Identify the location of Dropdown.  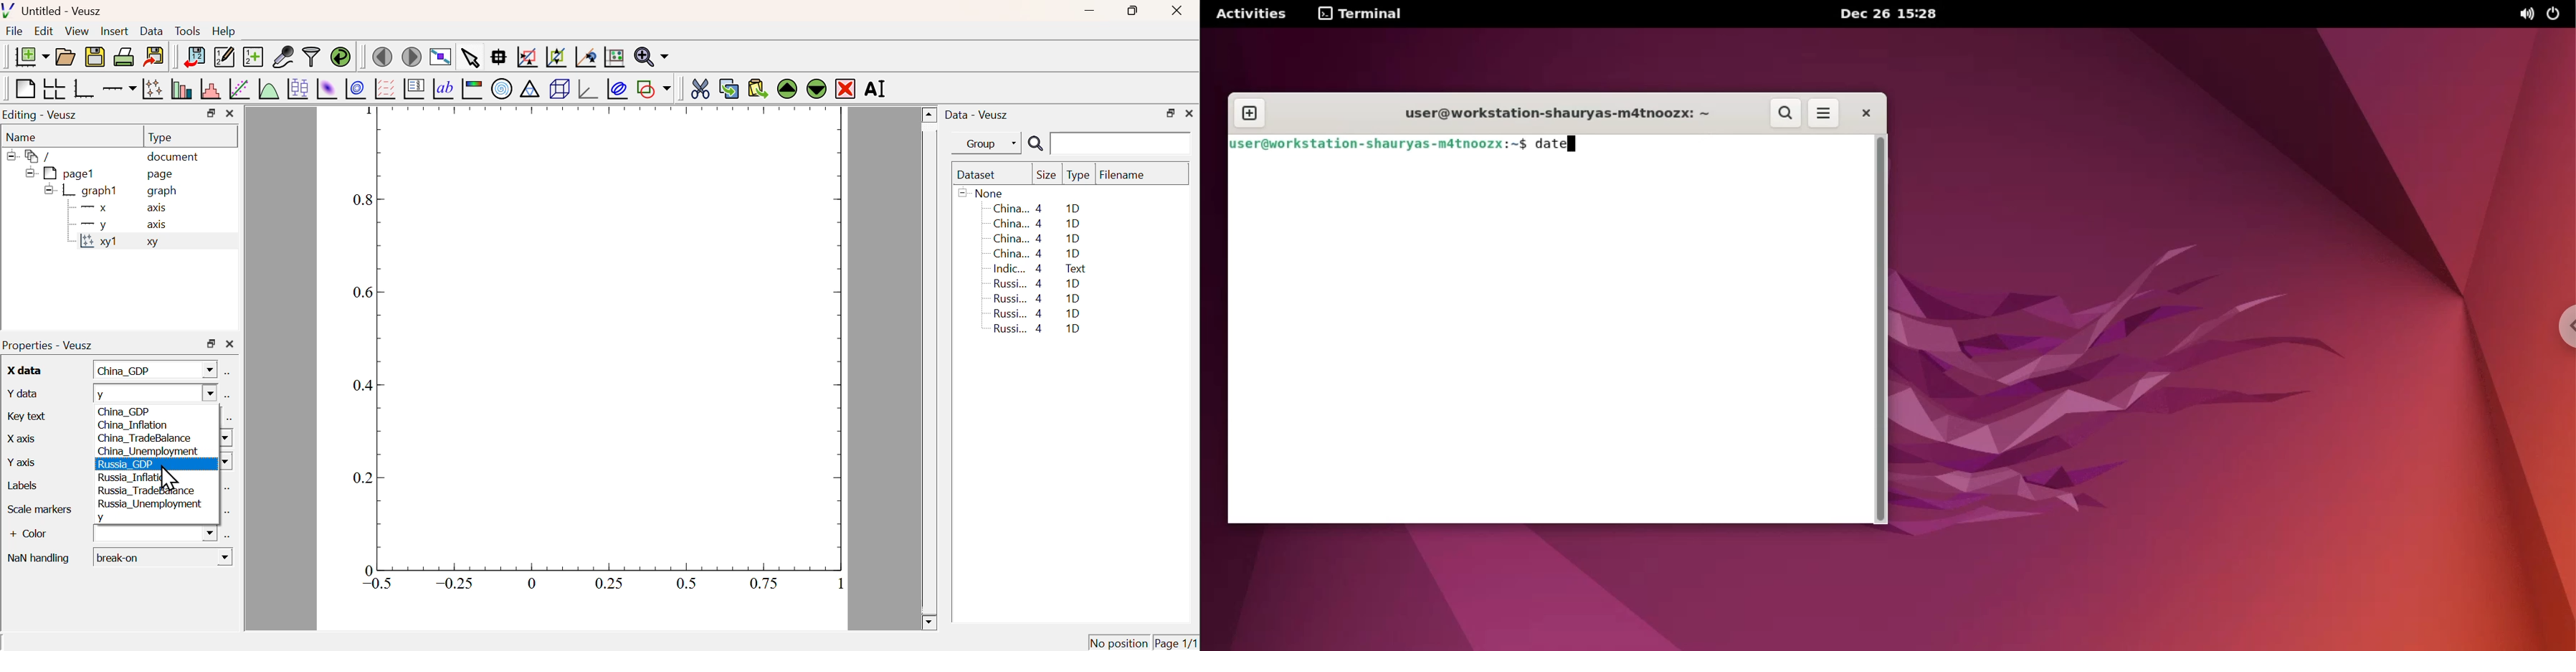
(226, 439).